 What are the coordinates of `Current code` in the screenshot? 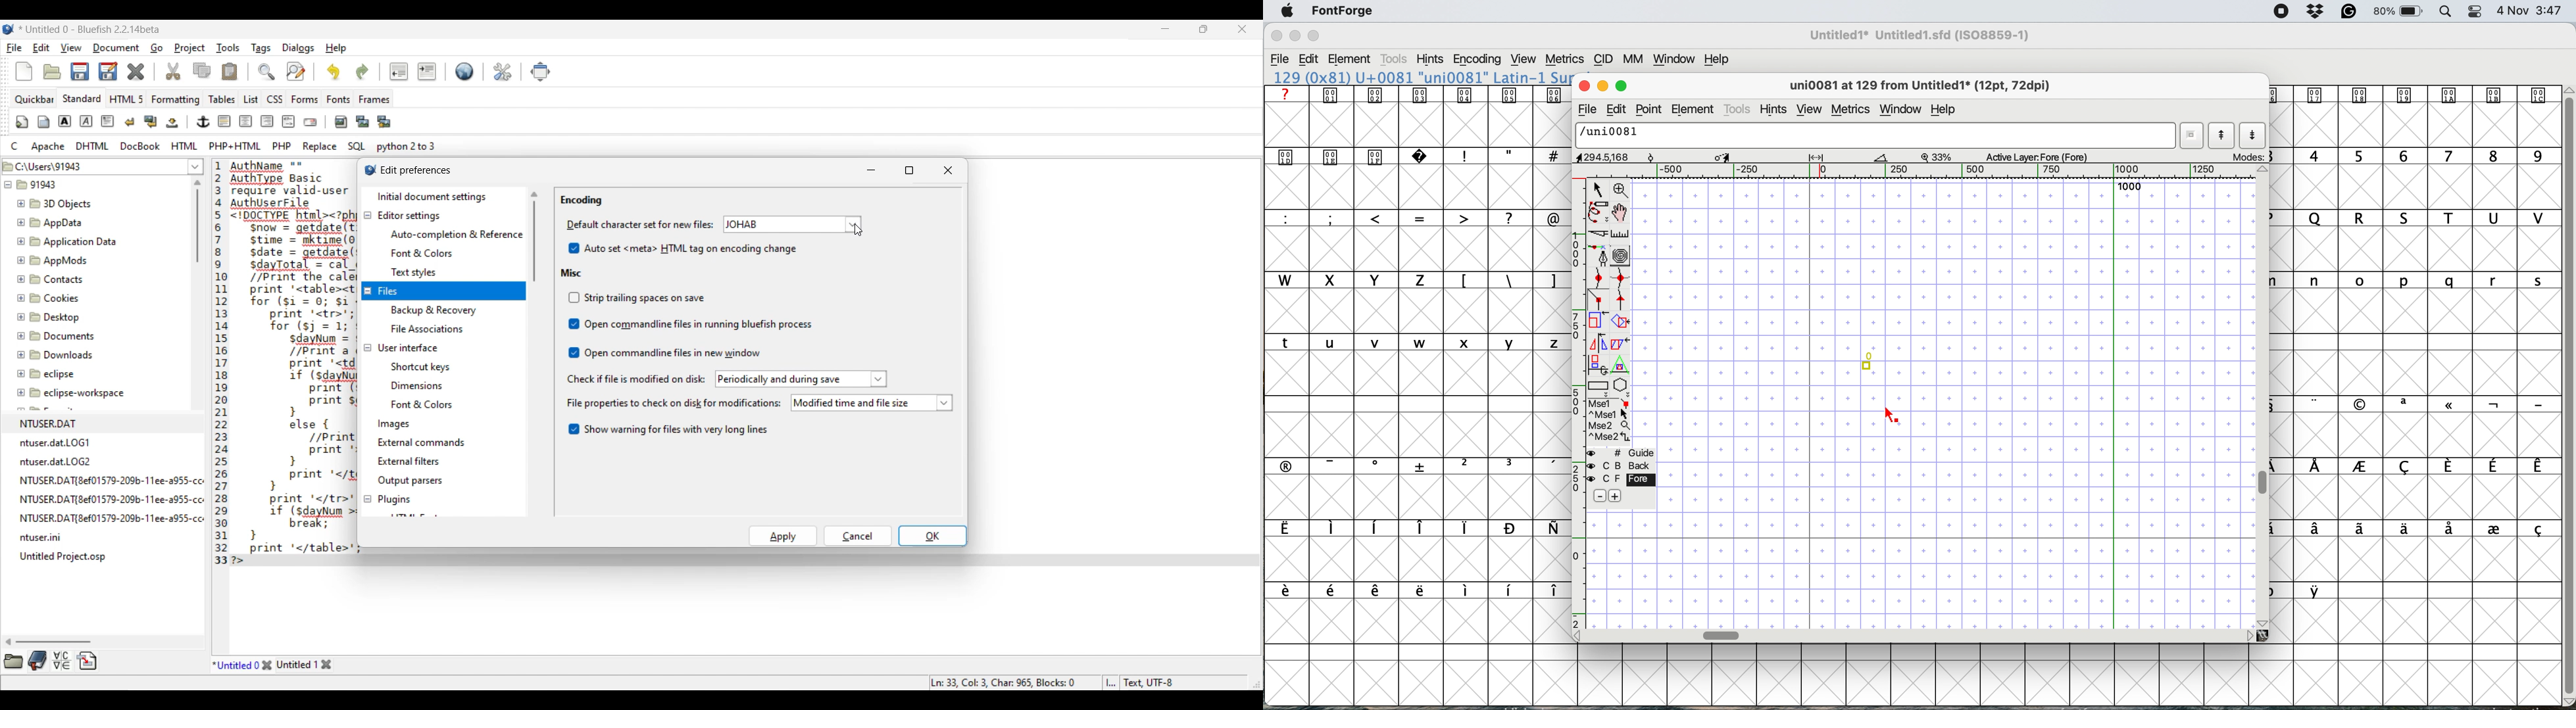 It's located at (284, 364).